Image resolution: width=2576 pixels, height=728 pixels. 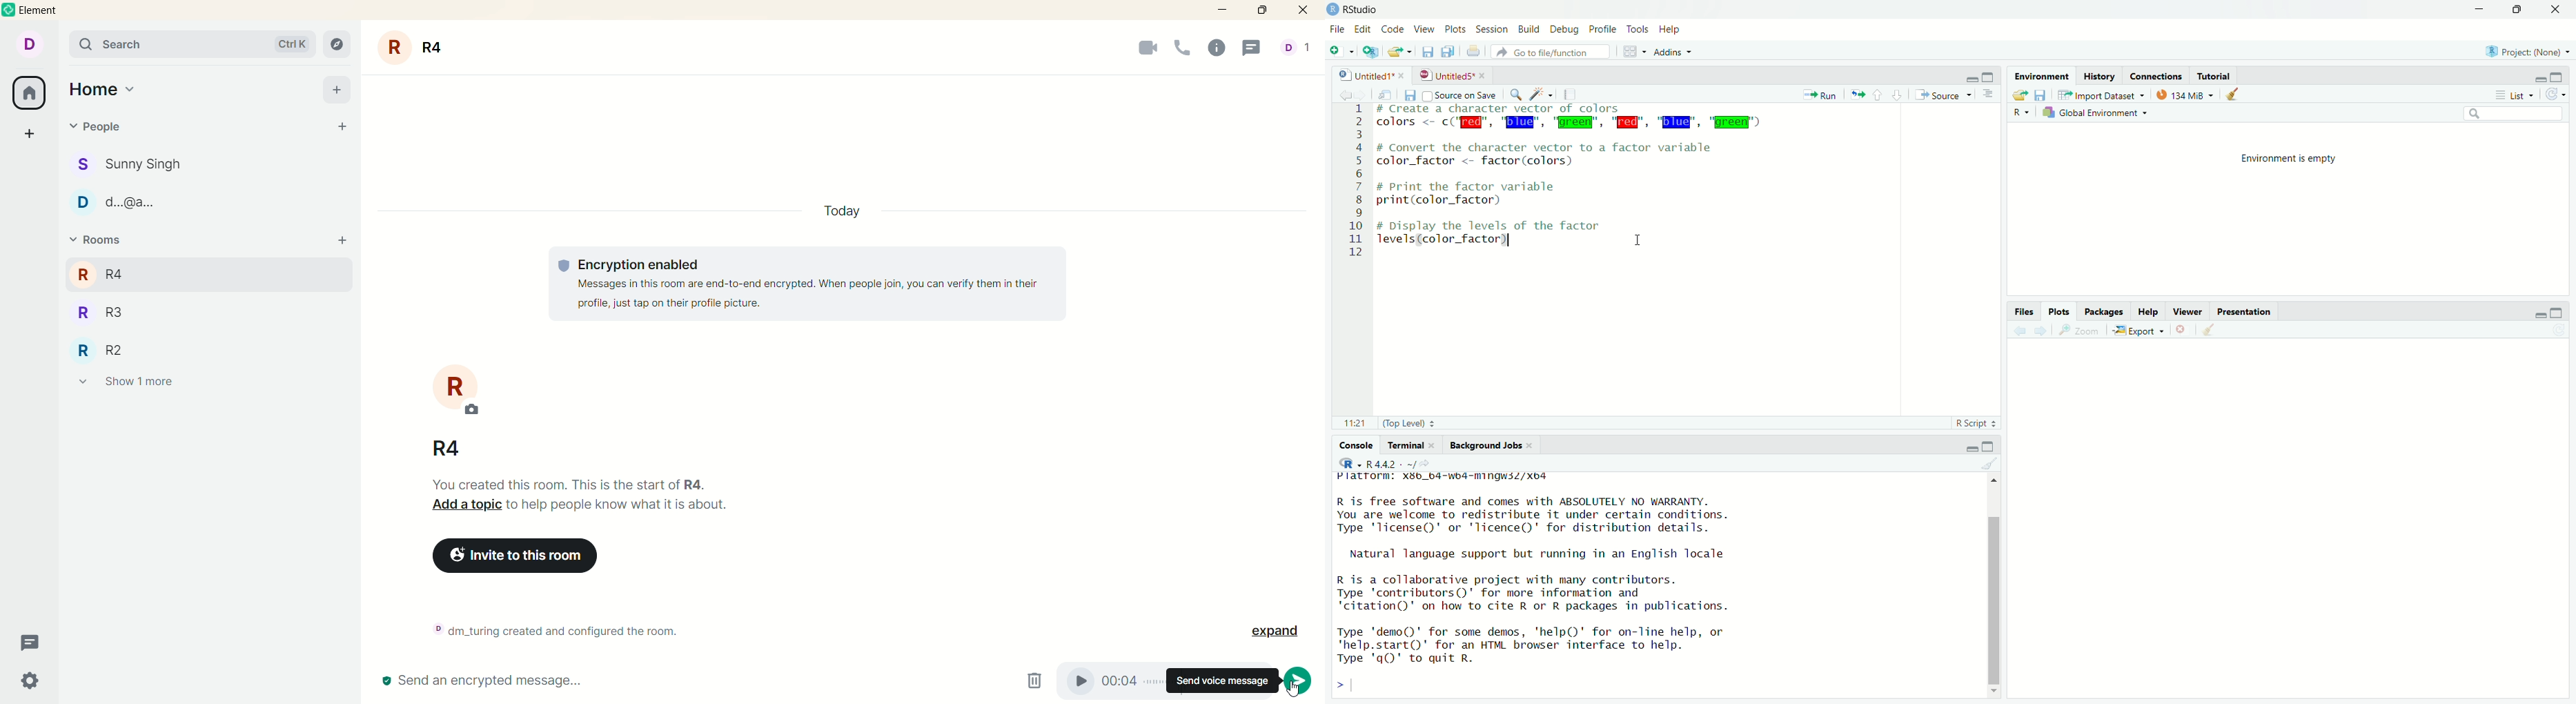 What do you see at coordinates (1880, 96) in the screenshot?
I see `go to previous section/chunk` at bounding box center [1880, 96].